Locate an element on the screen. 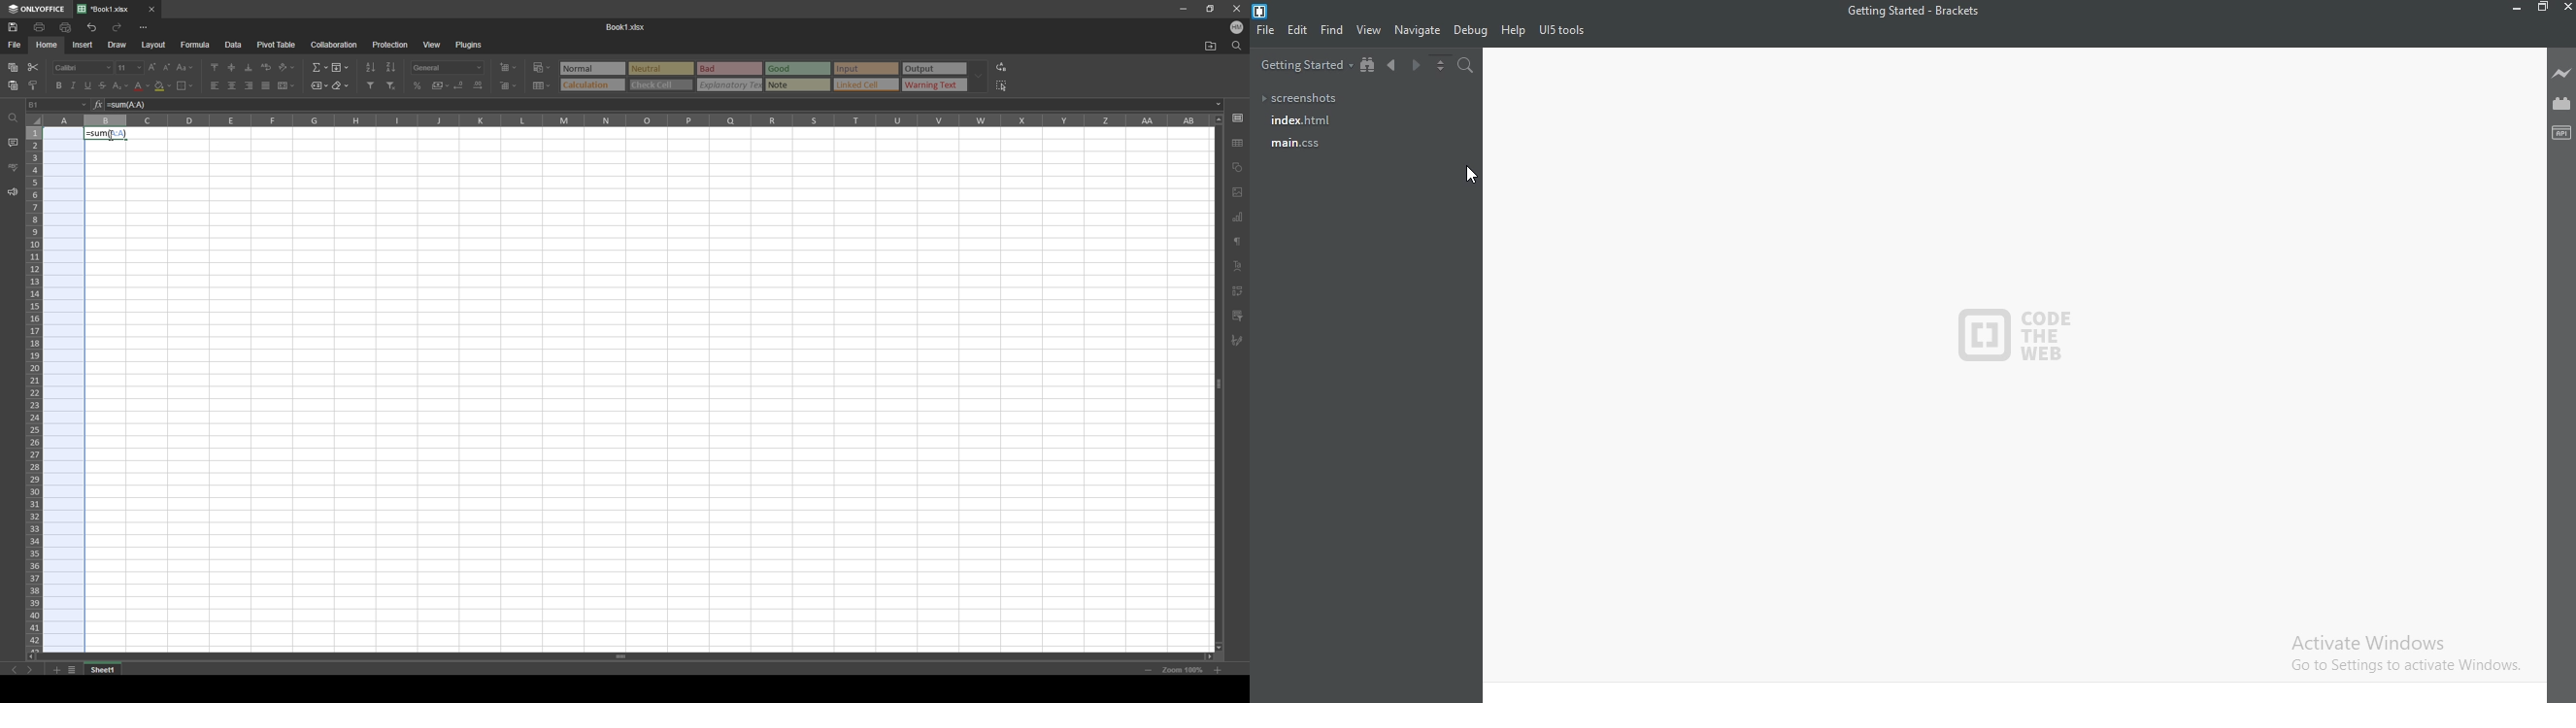 The width and height of the screenshot is (2576, 728). Explanatory text is located at coordinates (731, 85).